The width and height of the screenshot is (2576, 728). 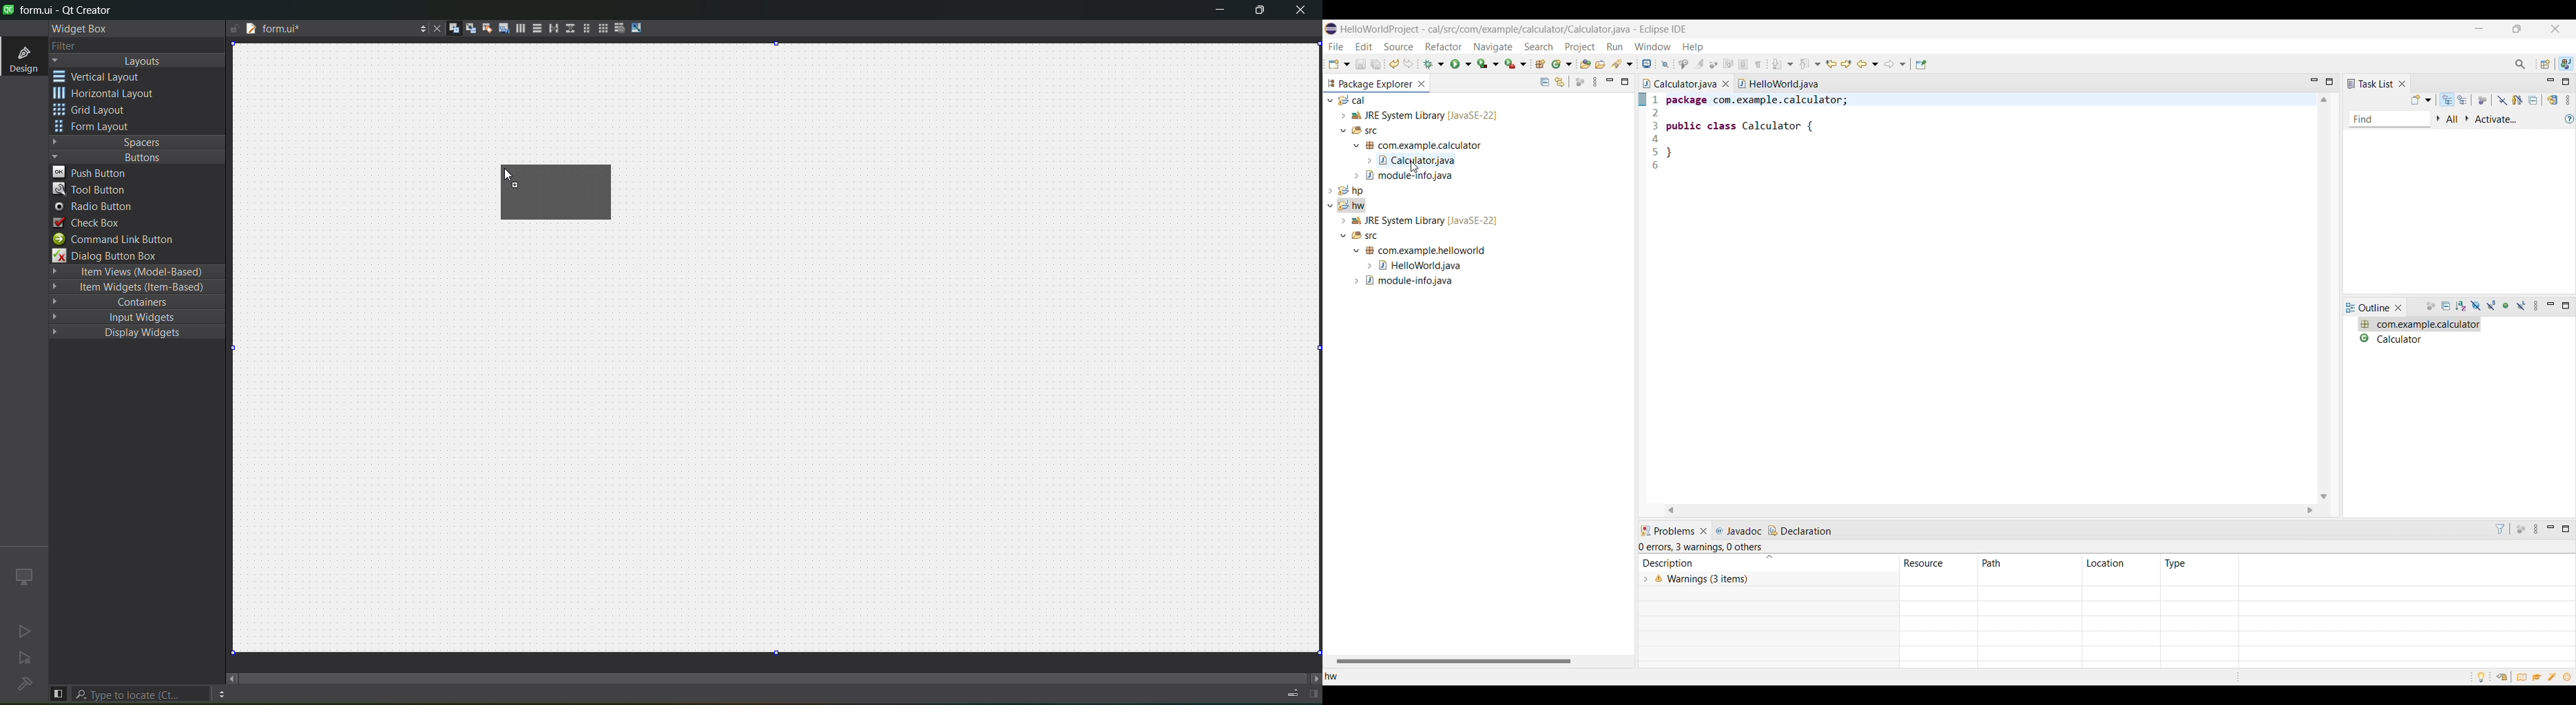 I want to click on Close, so click(x=1704, y=531).